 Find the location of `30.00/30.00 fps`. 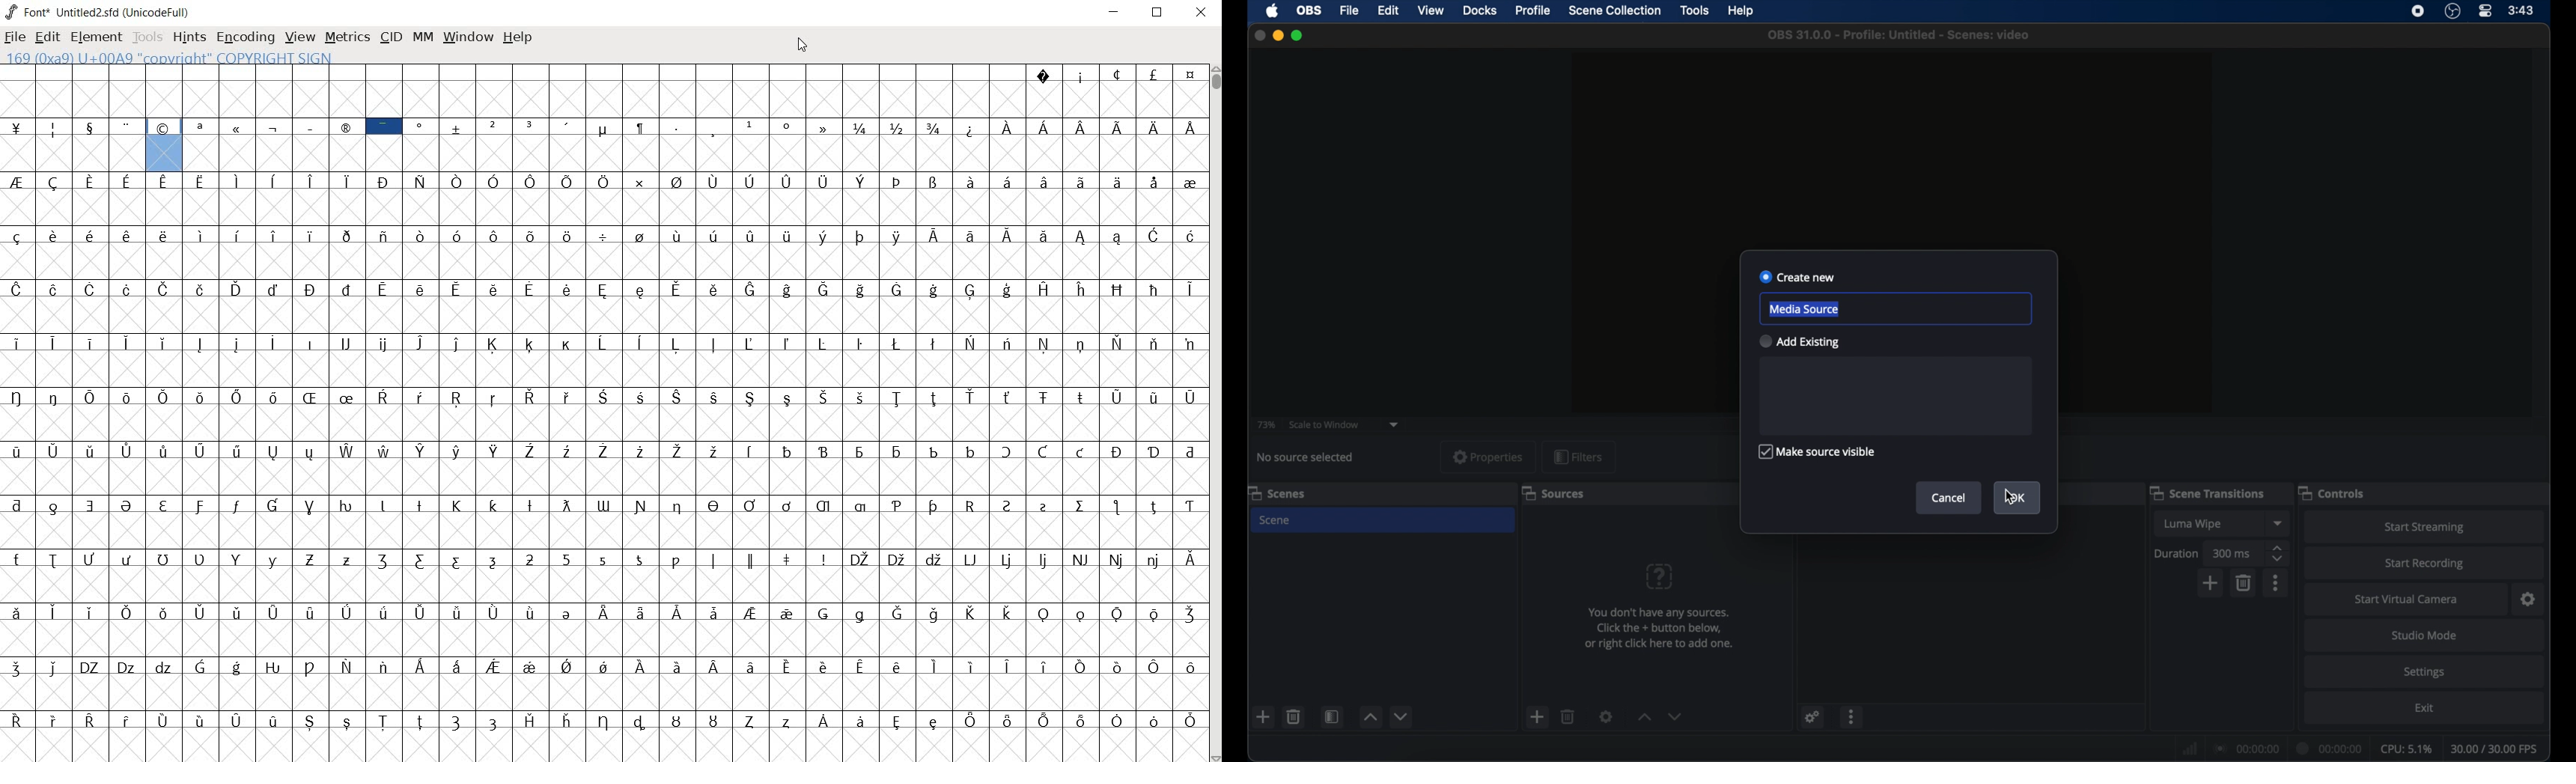

30.00/30.00 fps is located at coordinates (2495, 749).